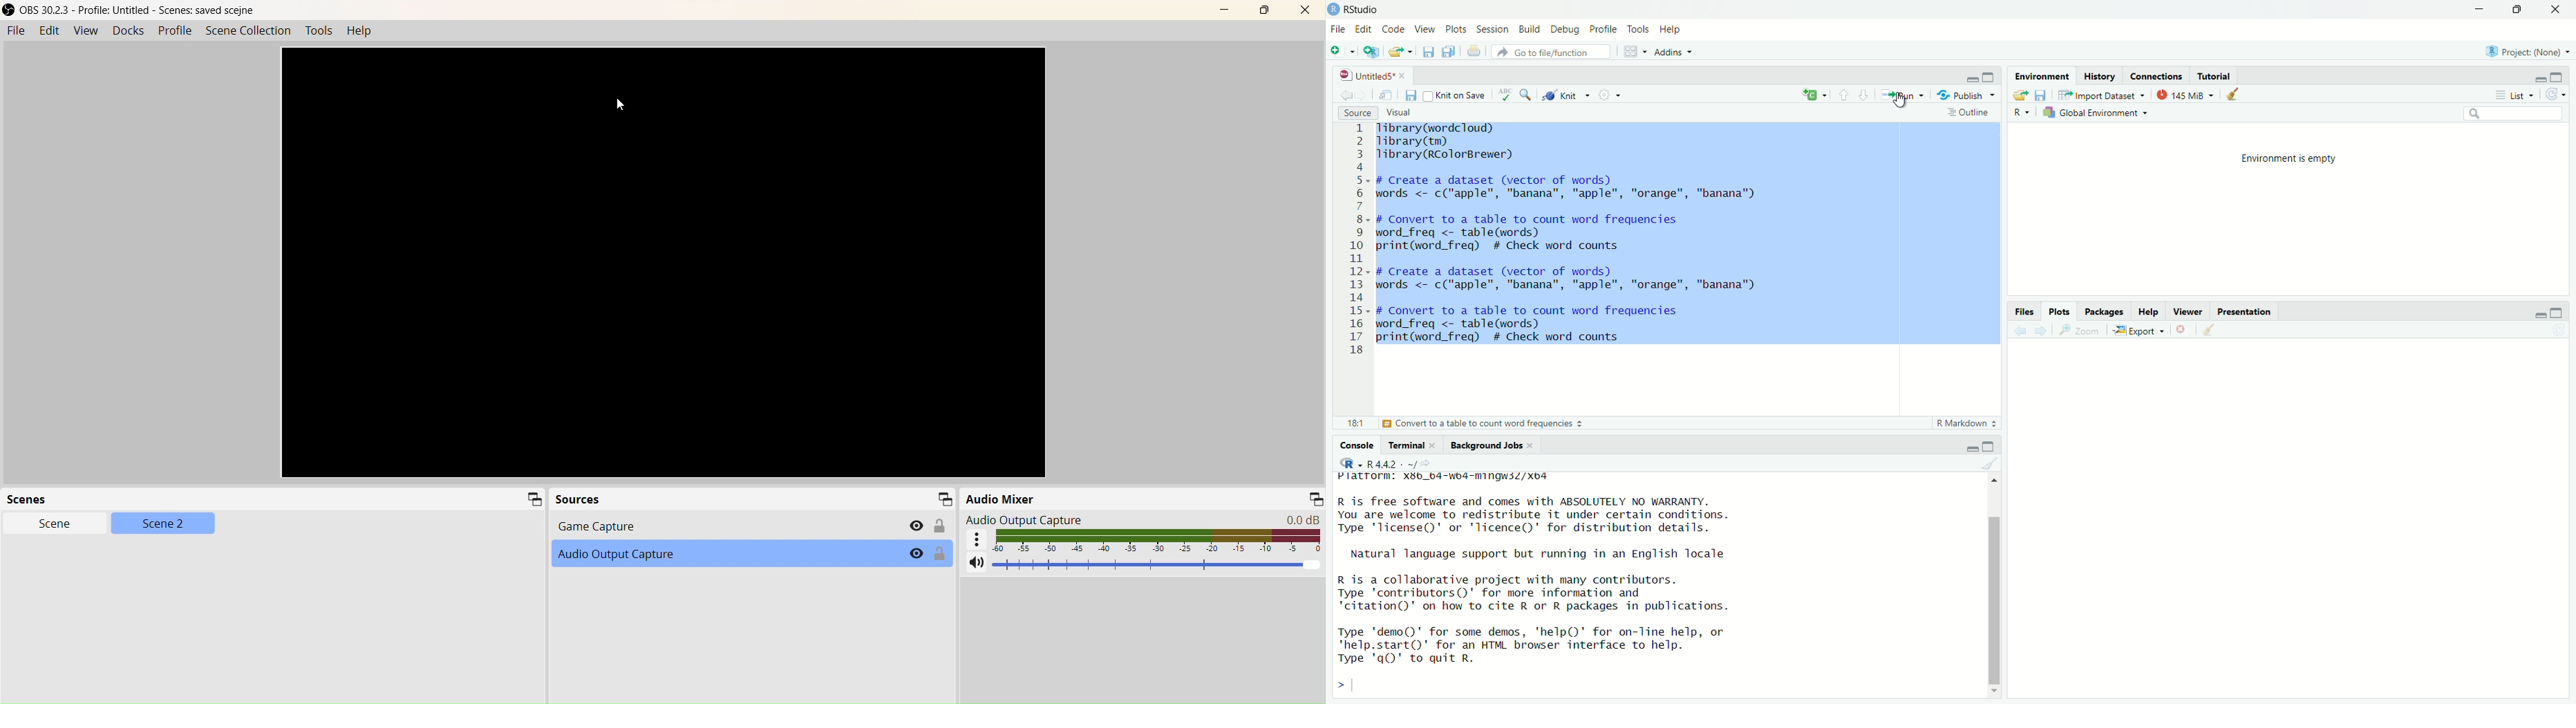  Describe the element at coordinates (1564, 31) in the screenshot. I see `Debug` at that location.